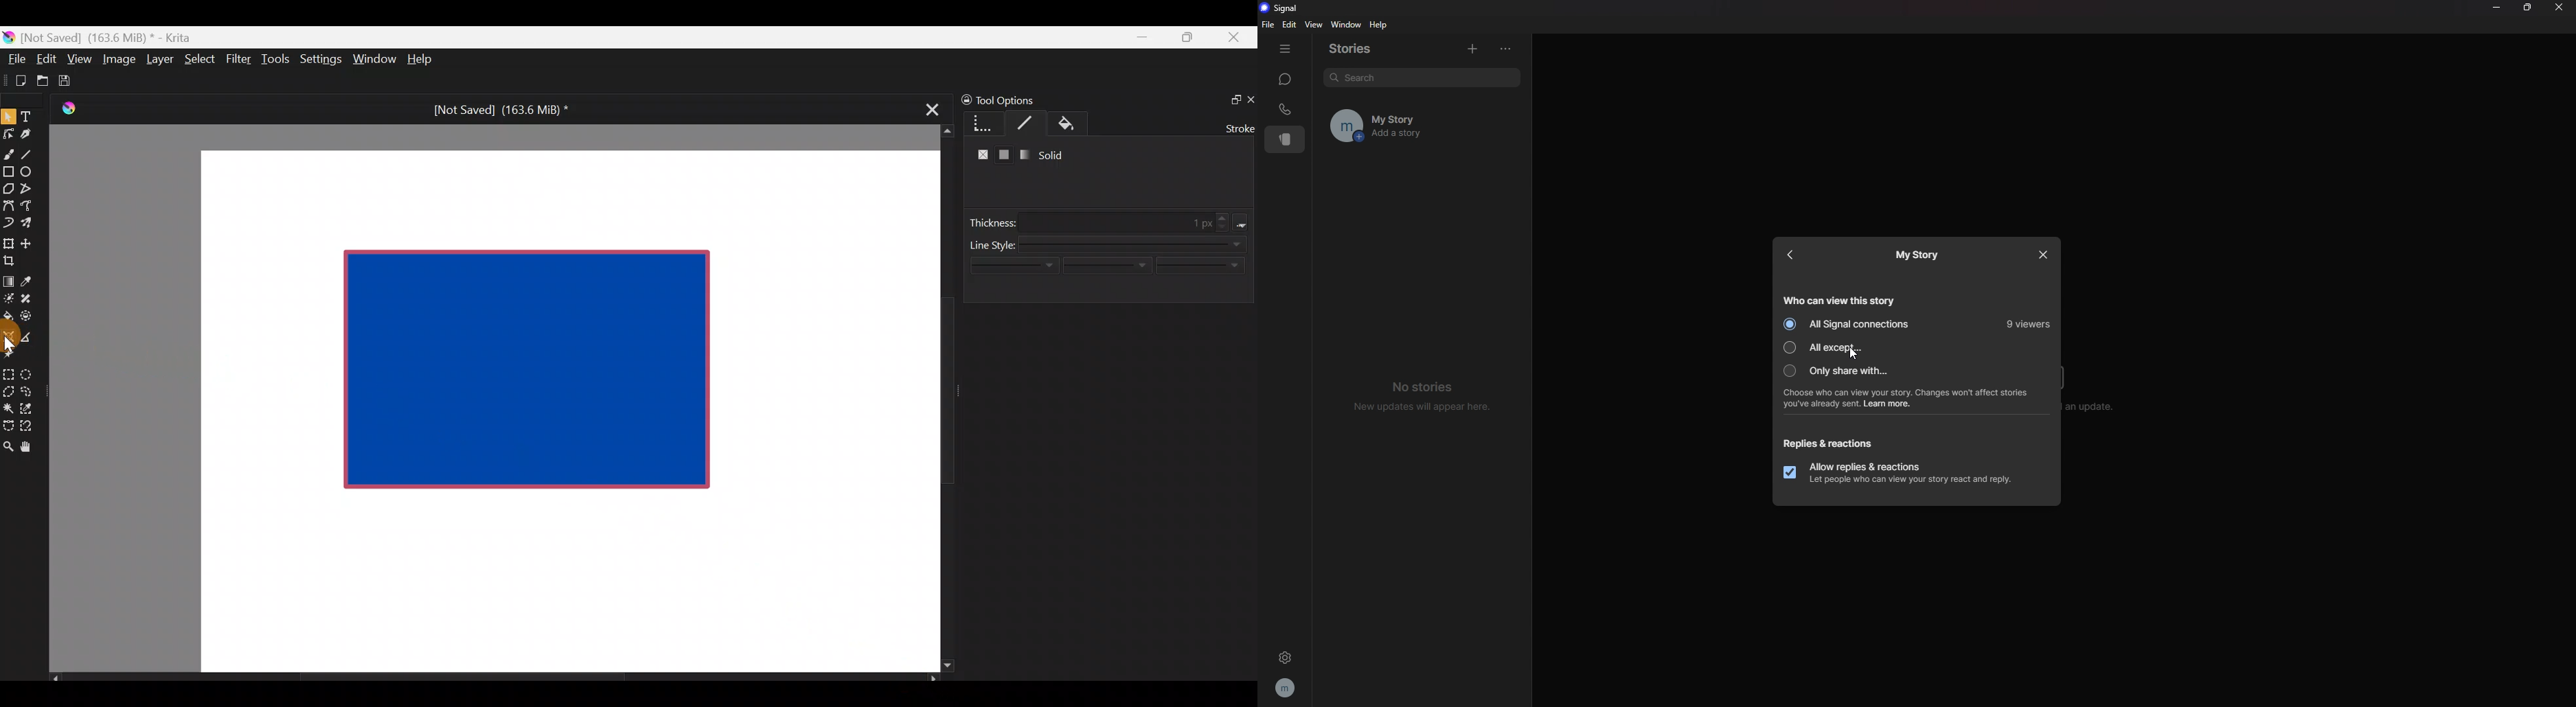 This screenshot has height=728, width=2576. Describe the element at coordinates (73, 81) in the screenshot. I see `Save` at that location.